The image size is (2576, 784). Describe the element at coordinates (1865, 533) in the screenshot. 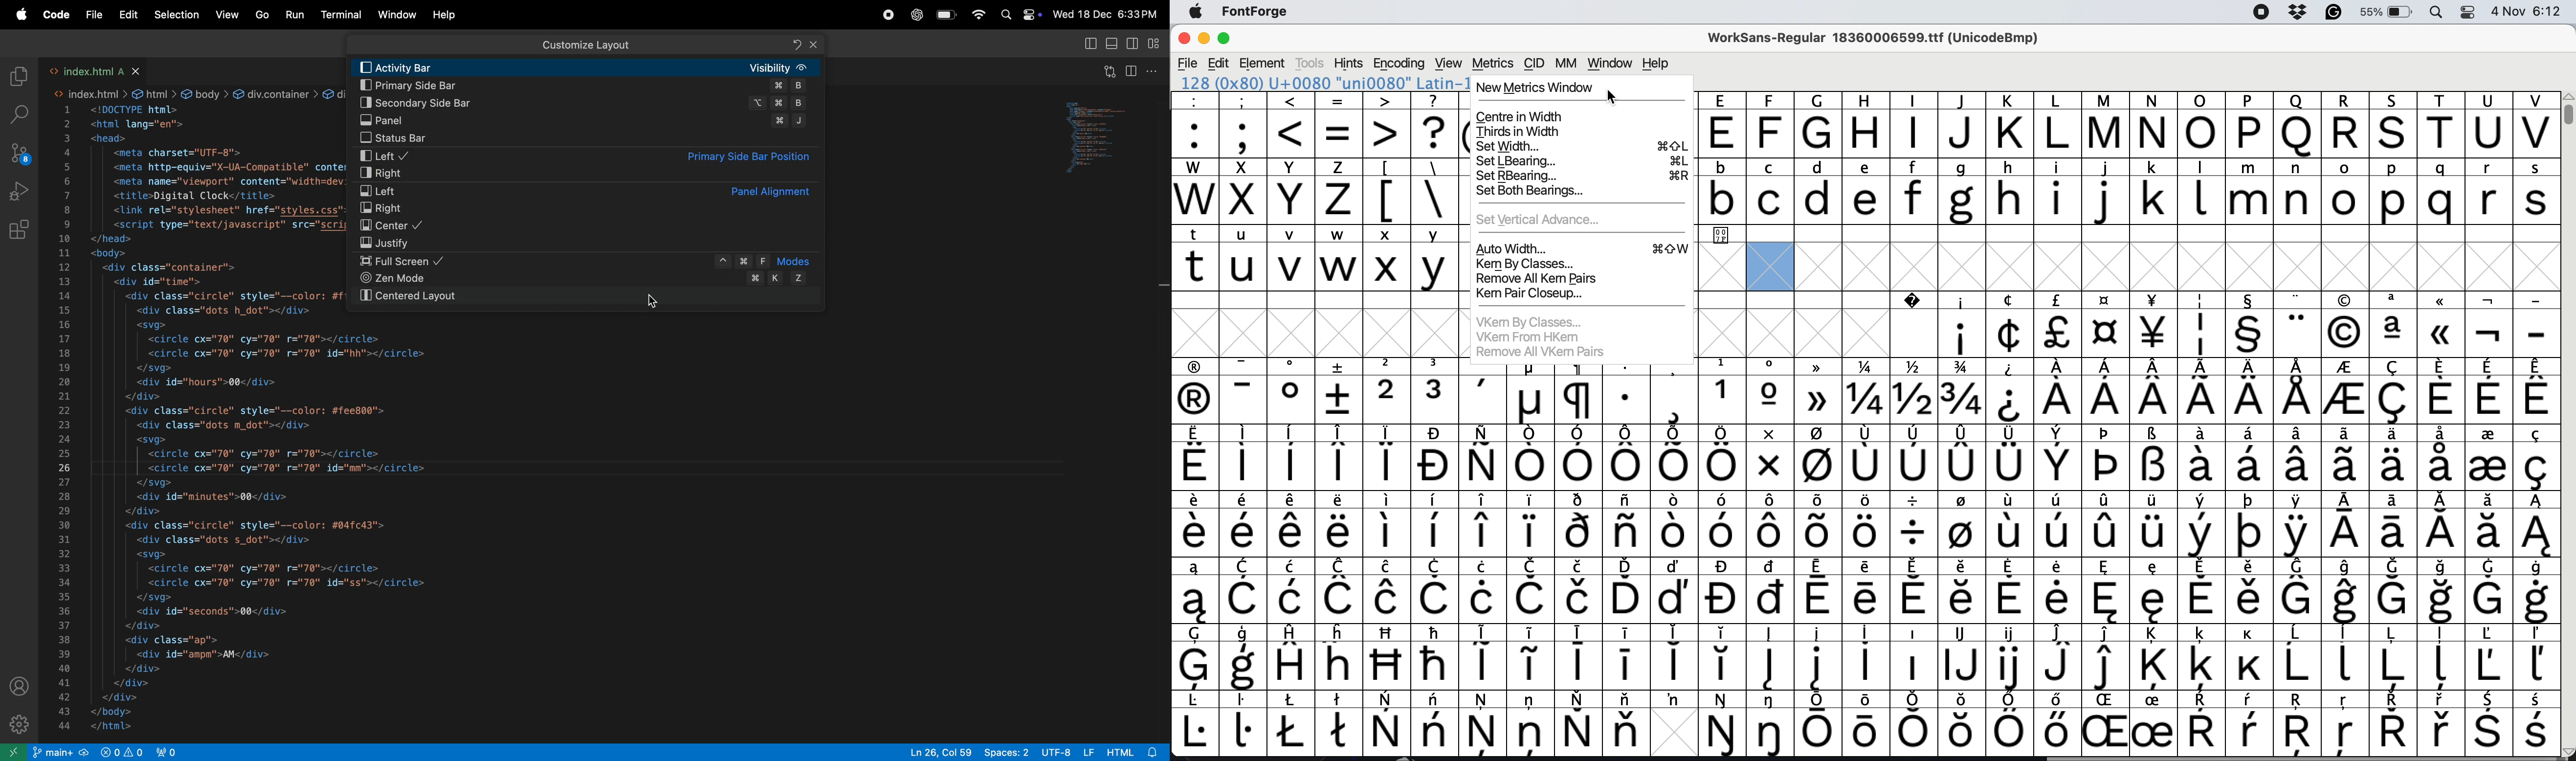

I see `special characters` at that location.